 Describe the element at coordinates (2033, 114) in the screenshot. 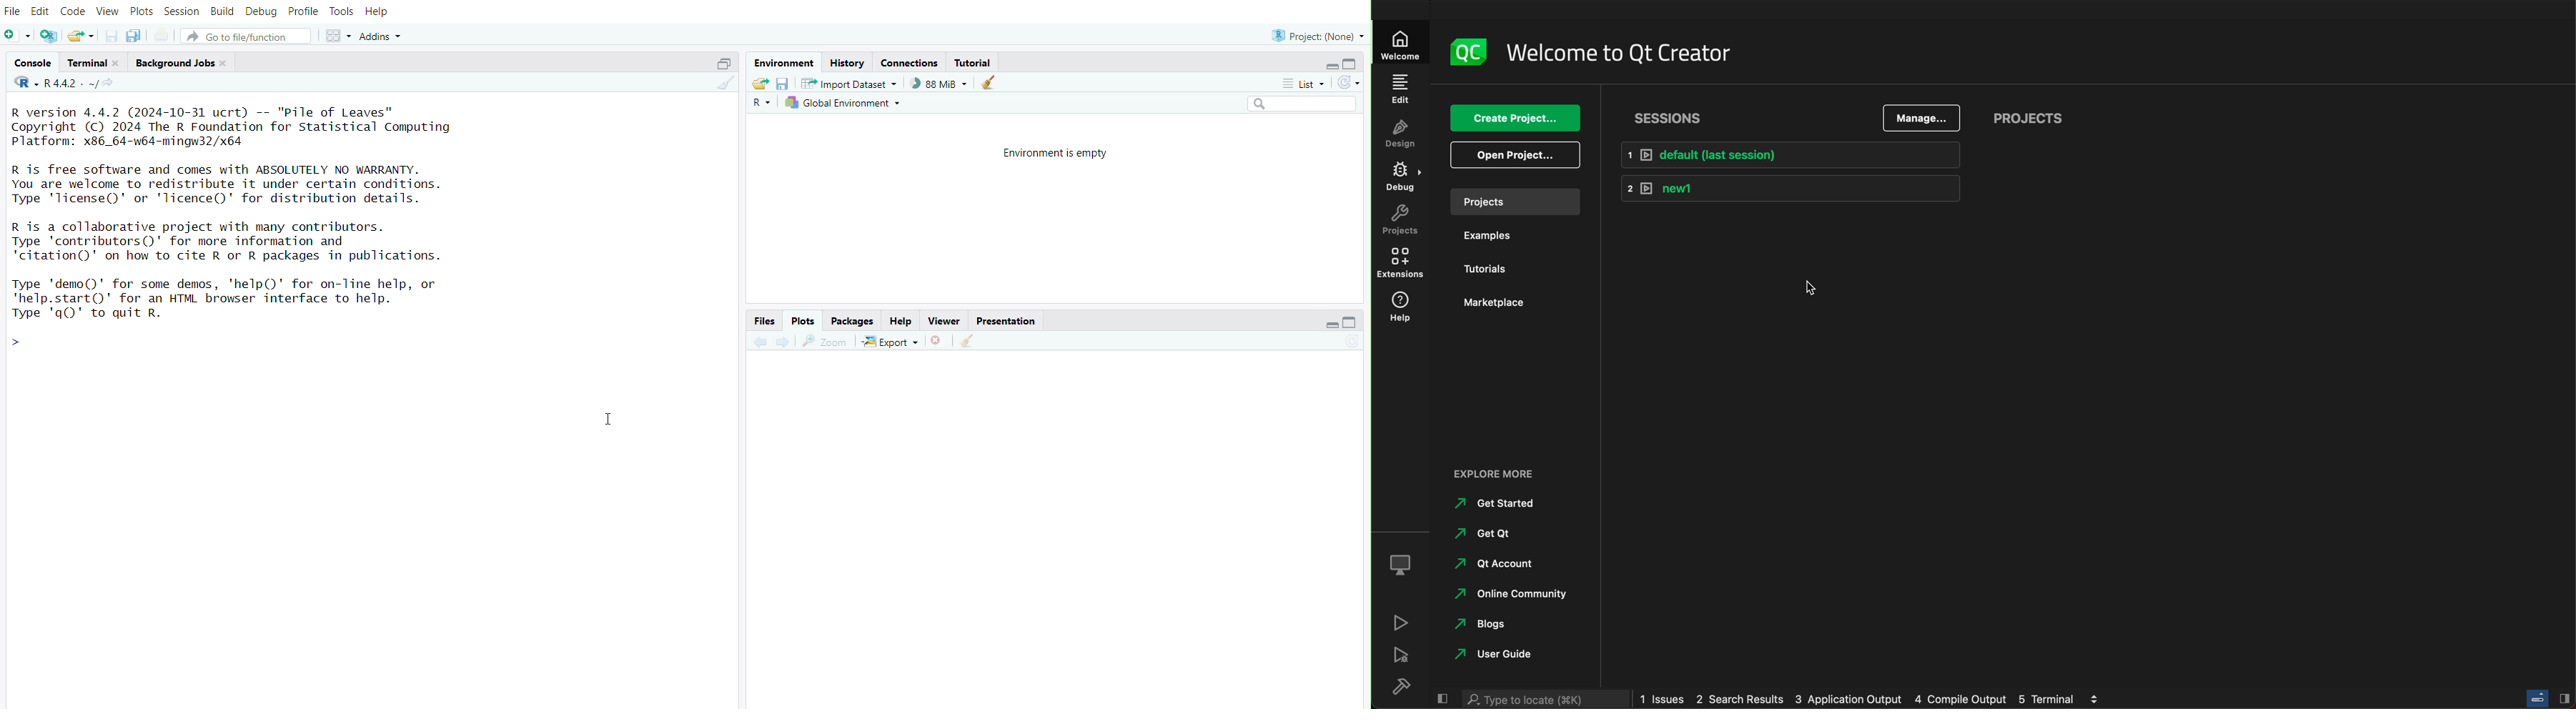

I see `projects` at that location.